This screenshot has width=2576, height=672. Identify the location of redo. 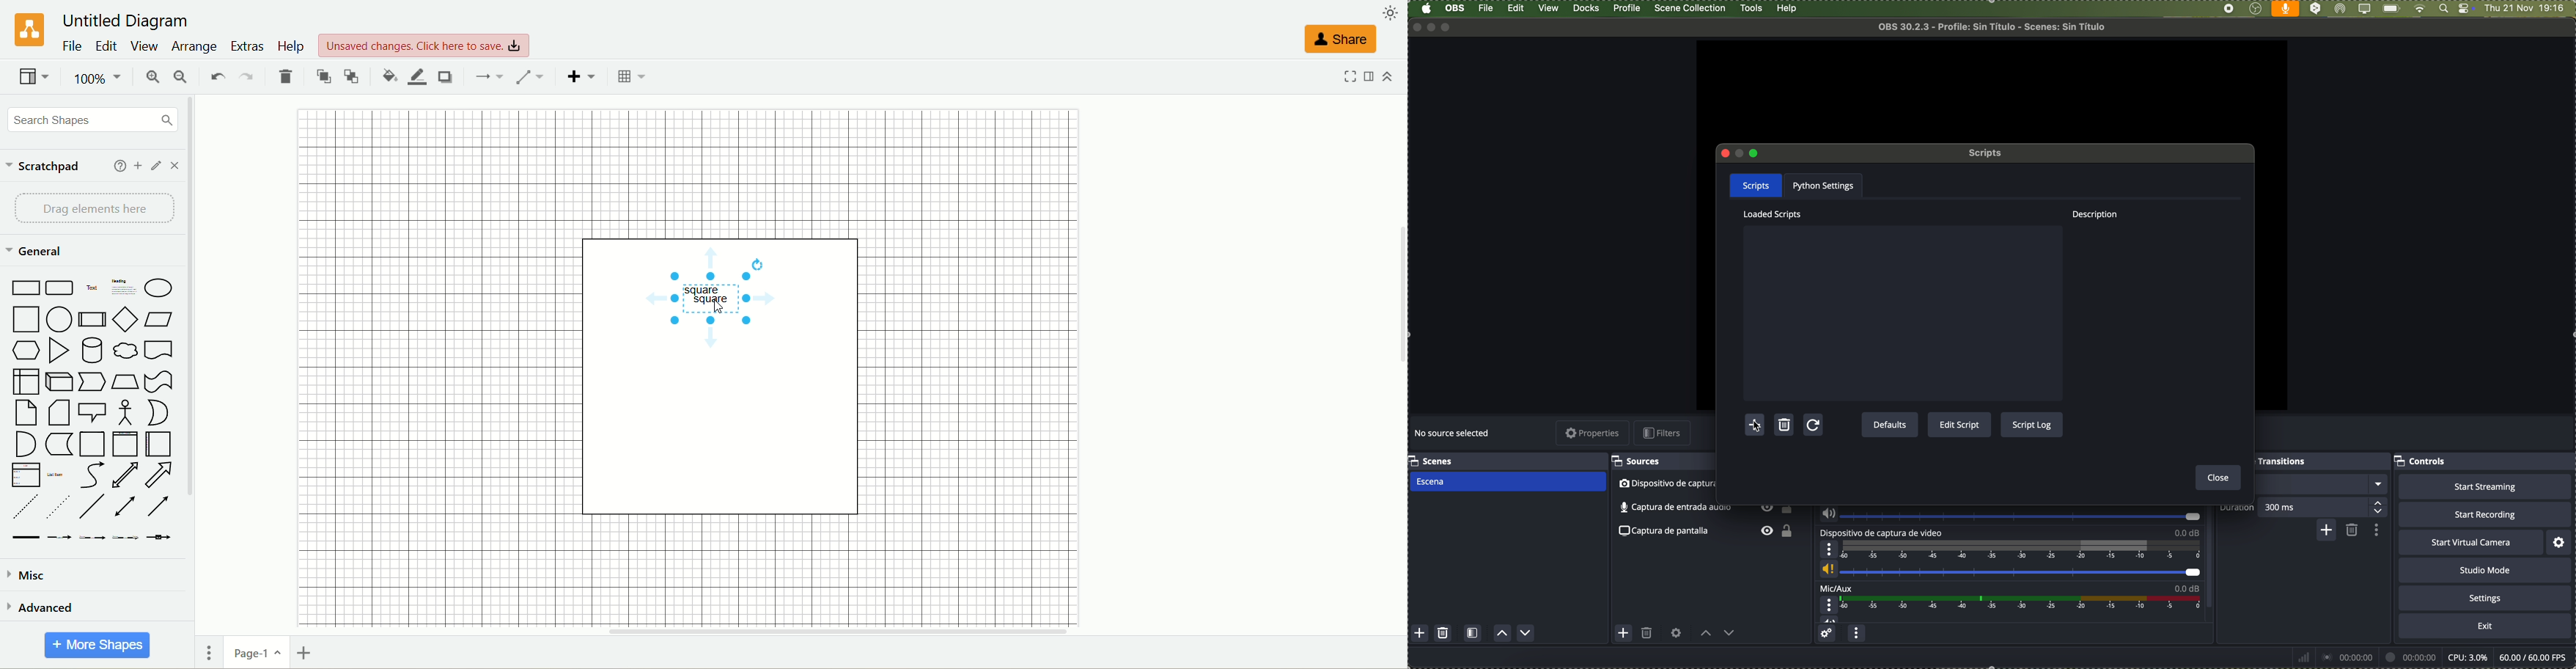
(243, 78).